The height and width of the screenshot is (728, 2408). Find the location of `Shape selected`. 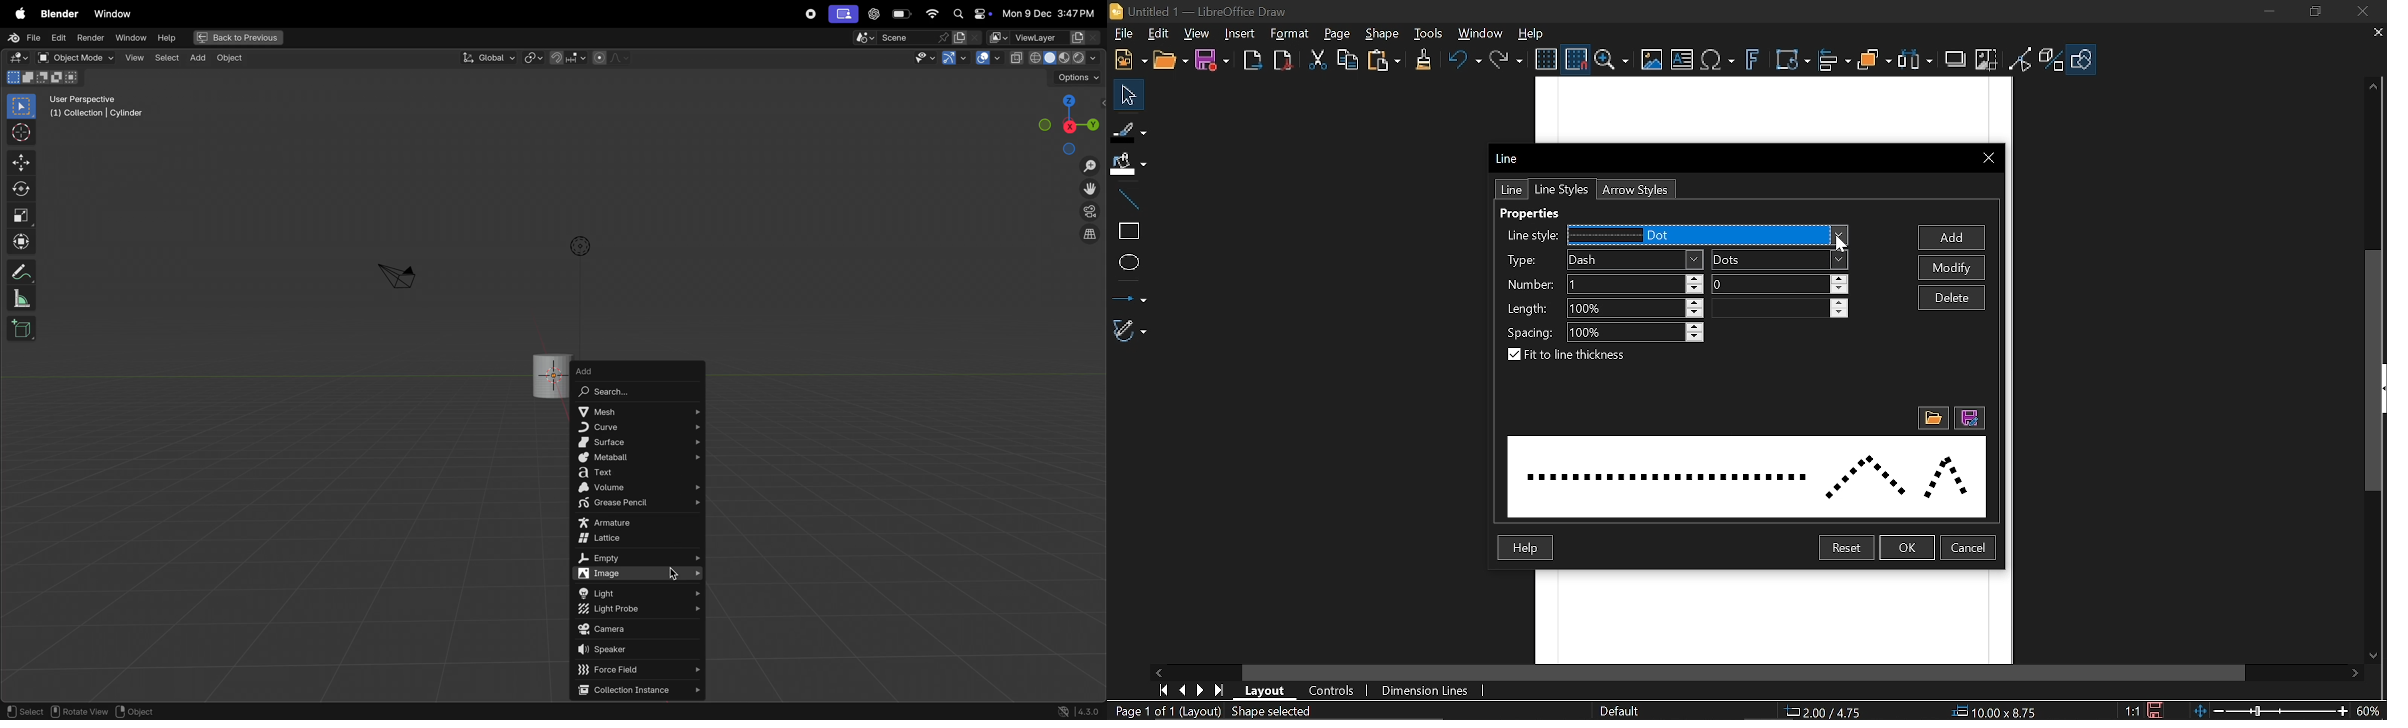

Shape selected is located at coordinates (1289, 712).